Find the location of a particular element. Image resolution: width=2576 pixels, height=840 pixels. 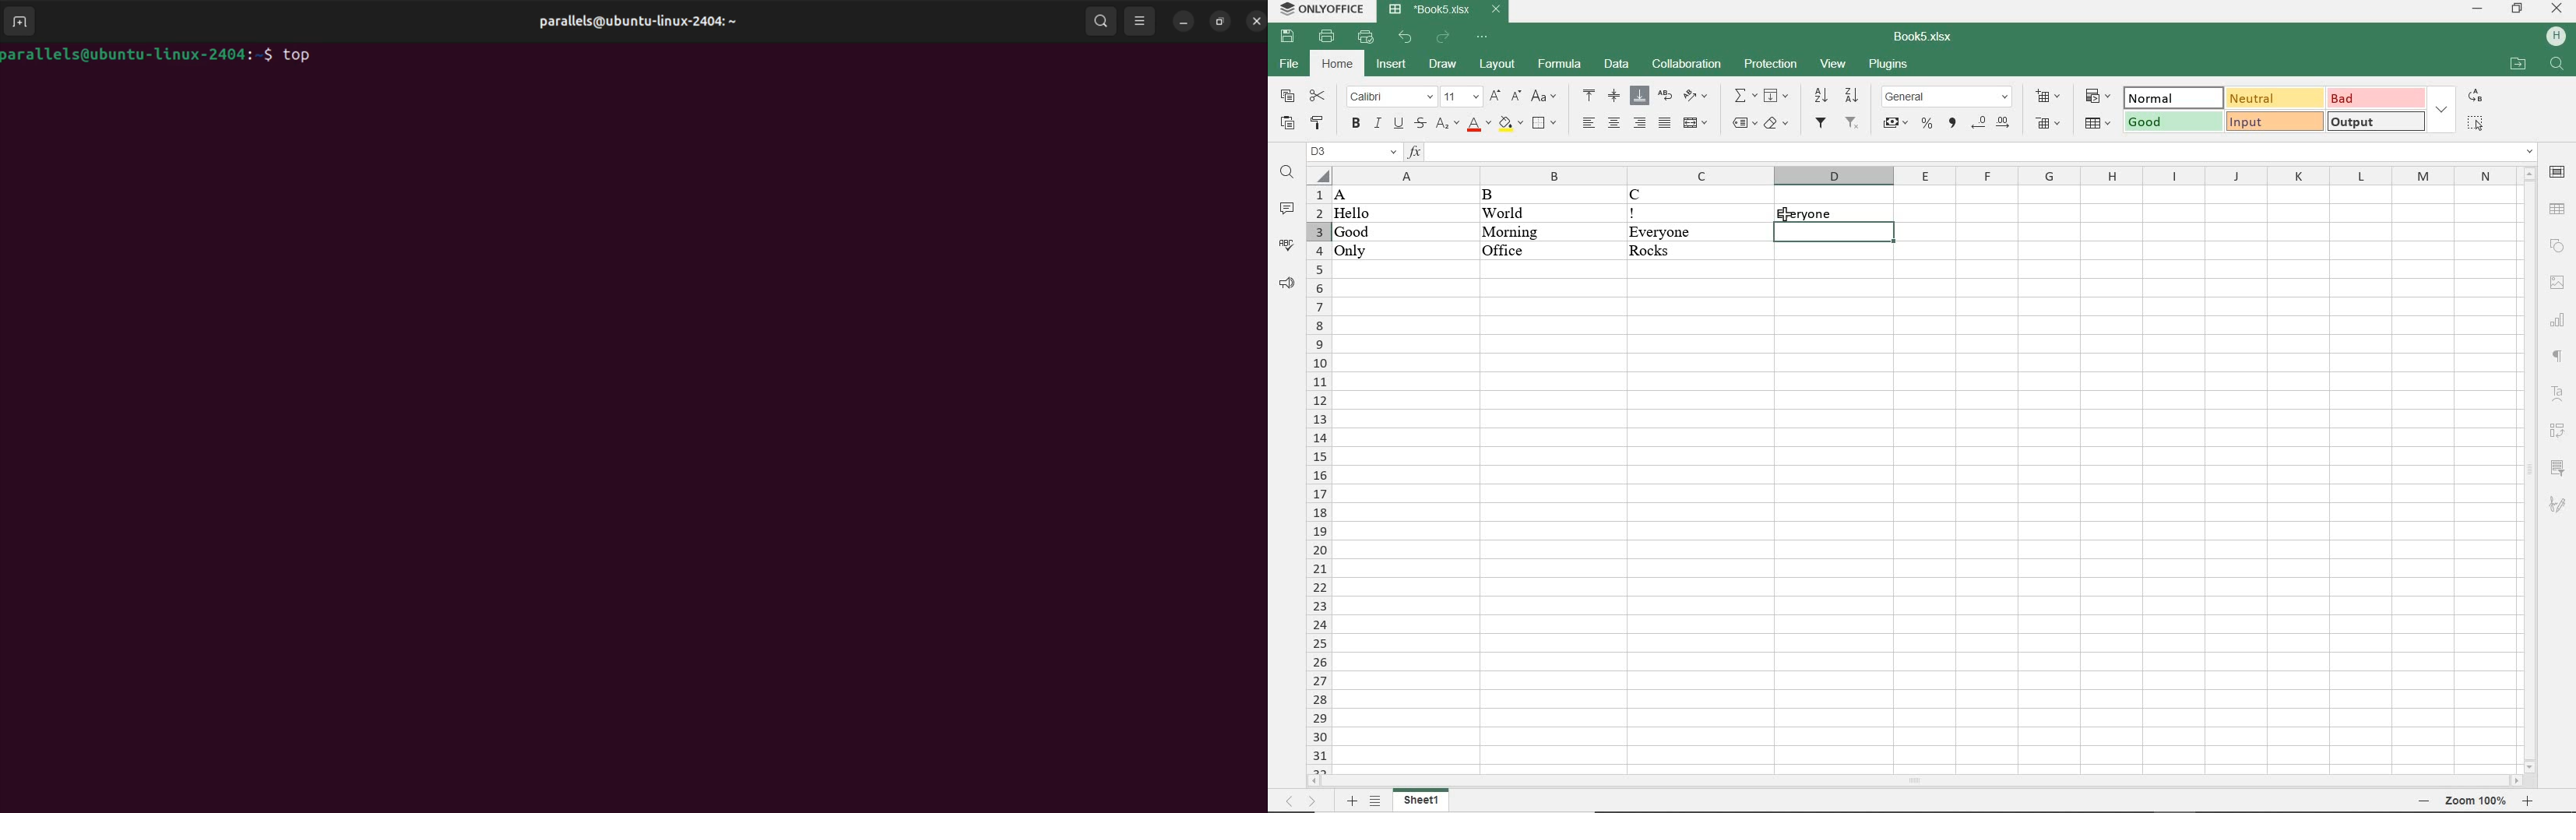

spelling check is located at coordinates (1288, 246).